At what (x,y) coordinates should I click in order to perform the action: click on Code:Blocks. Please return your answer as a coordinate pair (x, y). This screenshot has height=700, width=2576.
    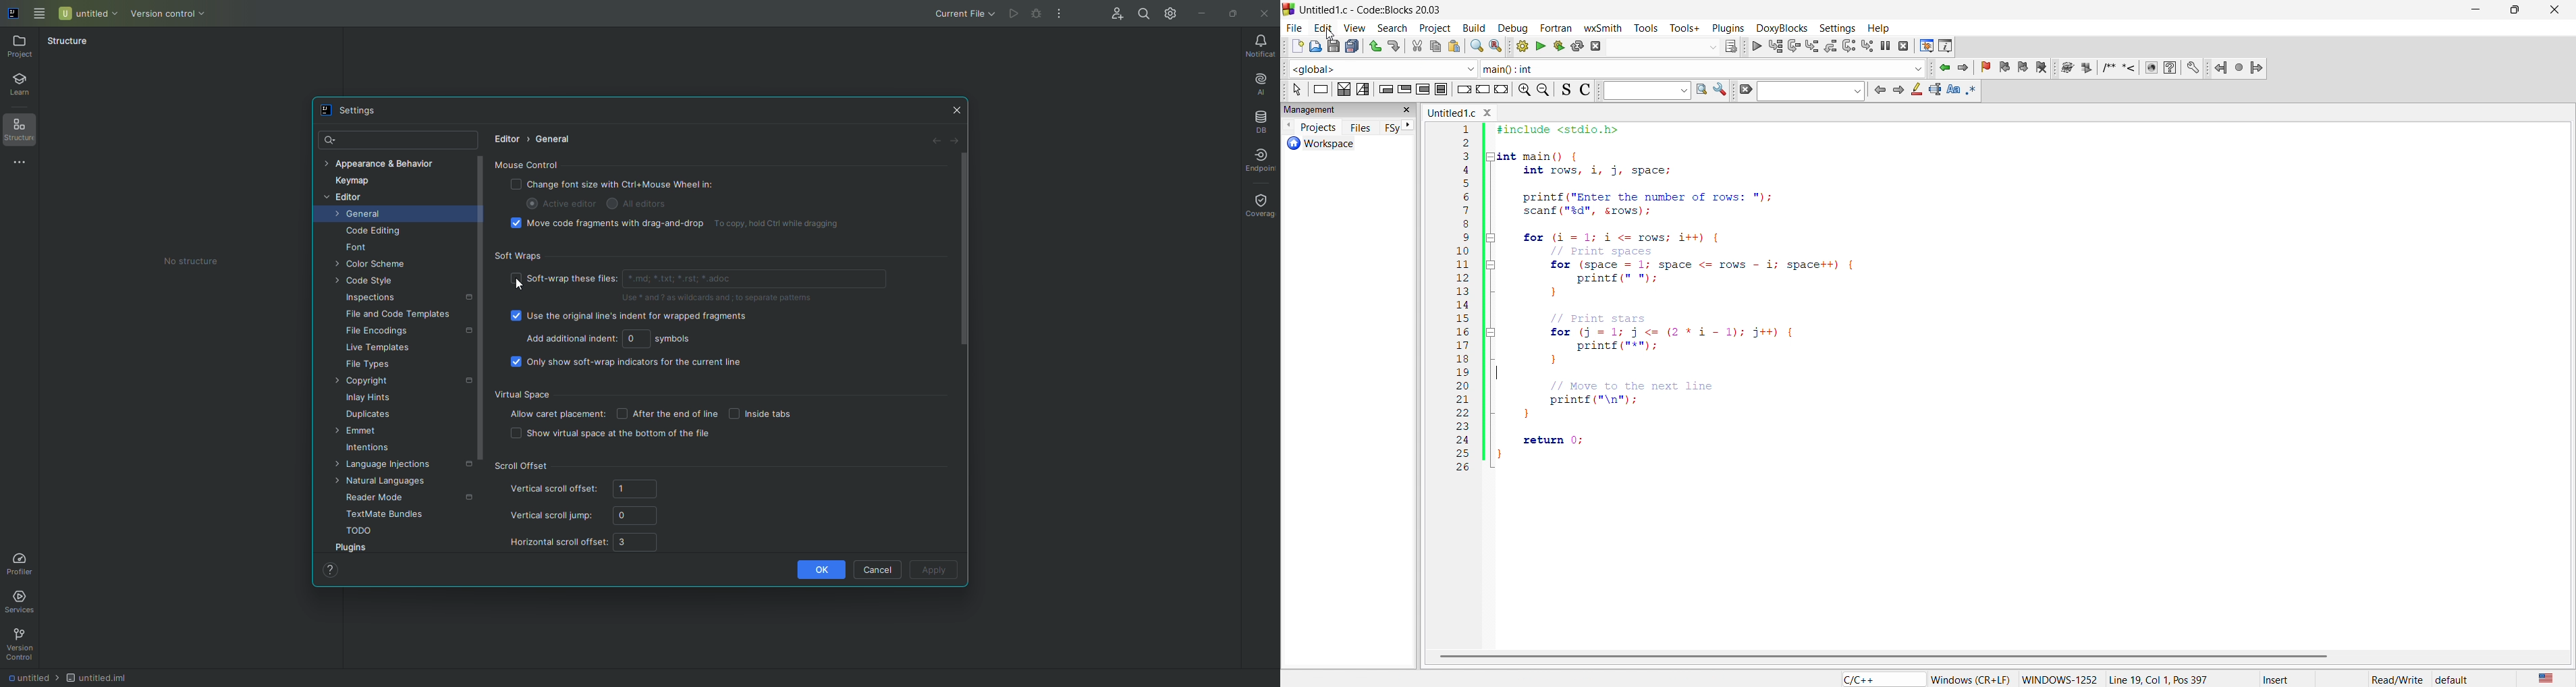
    Looking at the image, I should click on (1291, 8).